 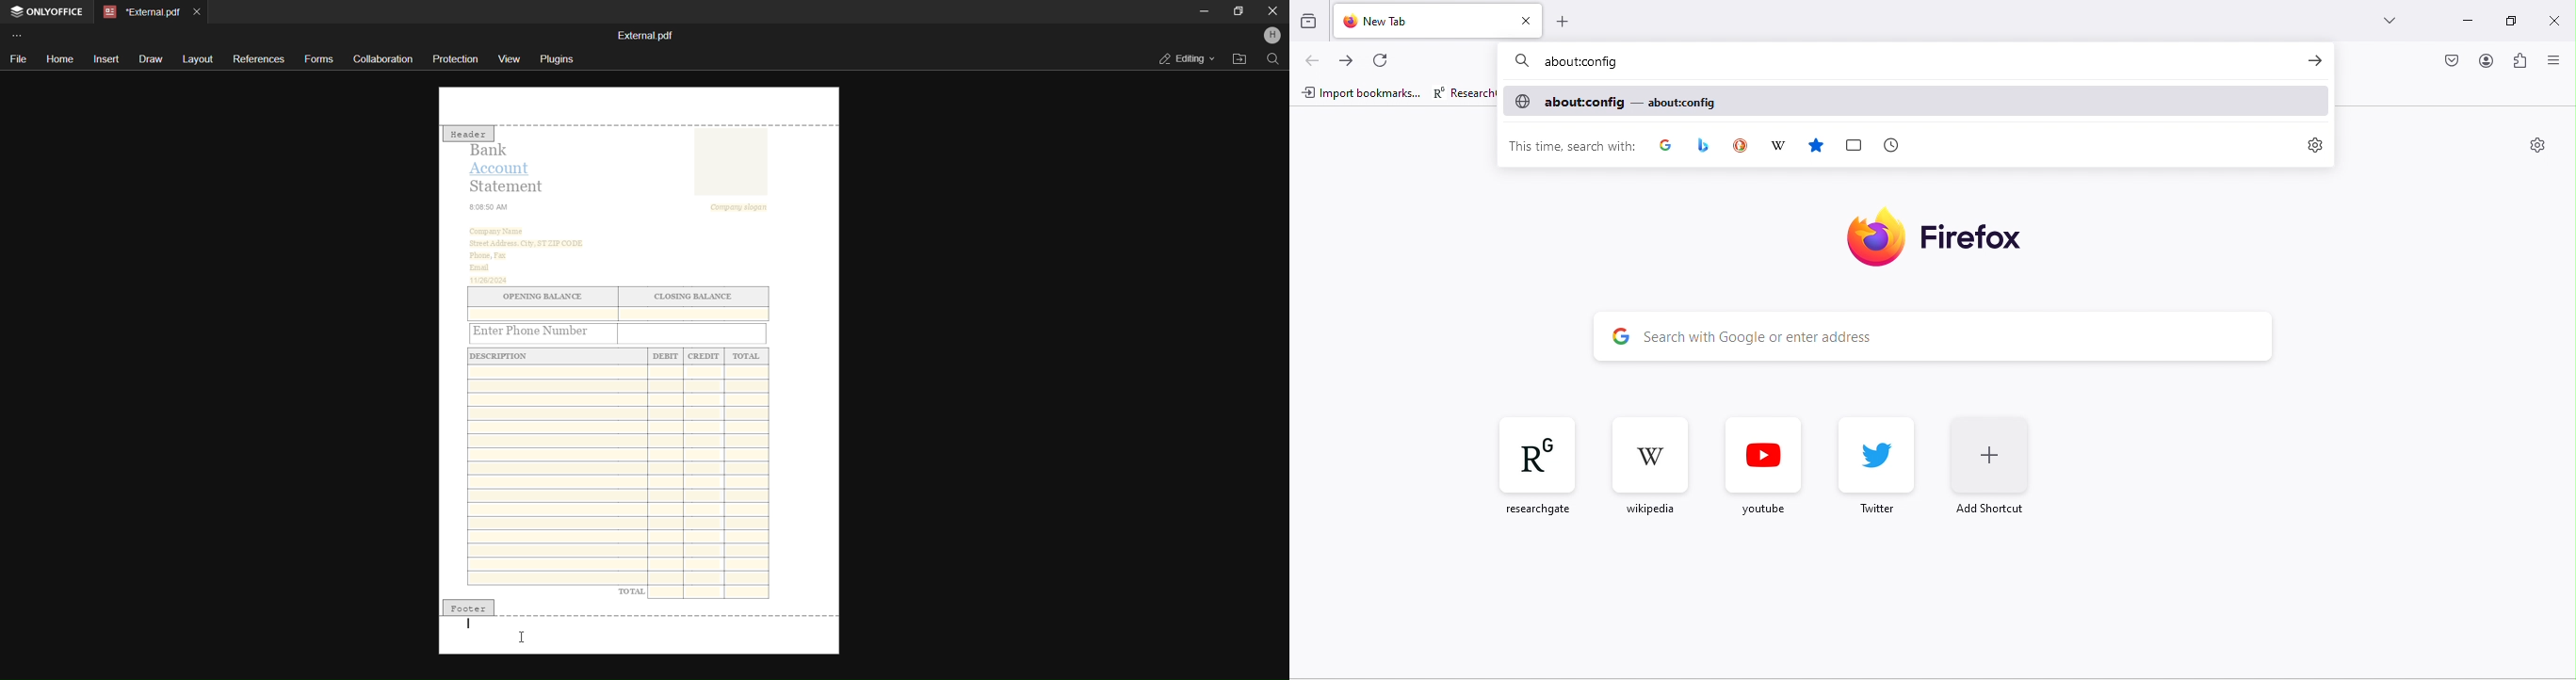 I want to click on Account, so click(x=505, y=167).